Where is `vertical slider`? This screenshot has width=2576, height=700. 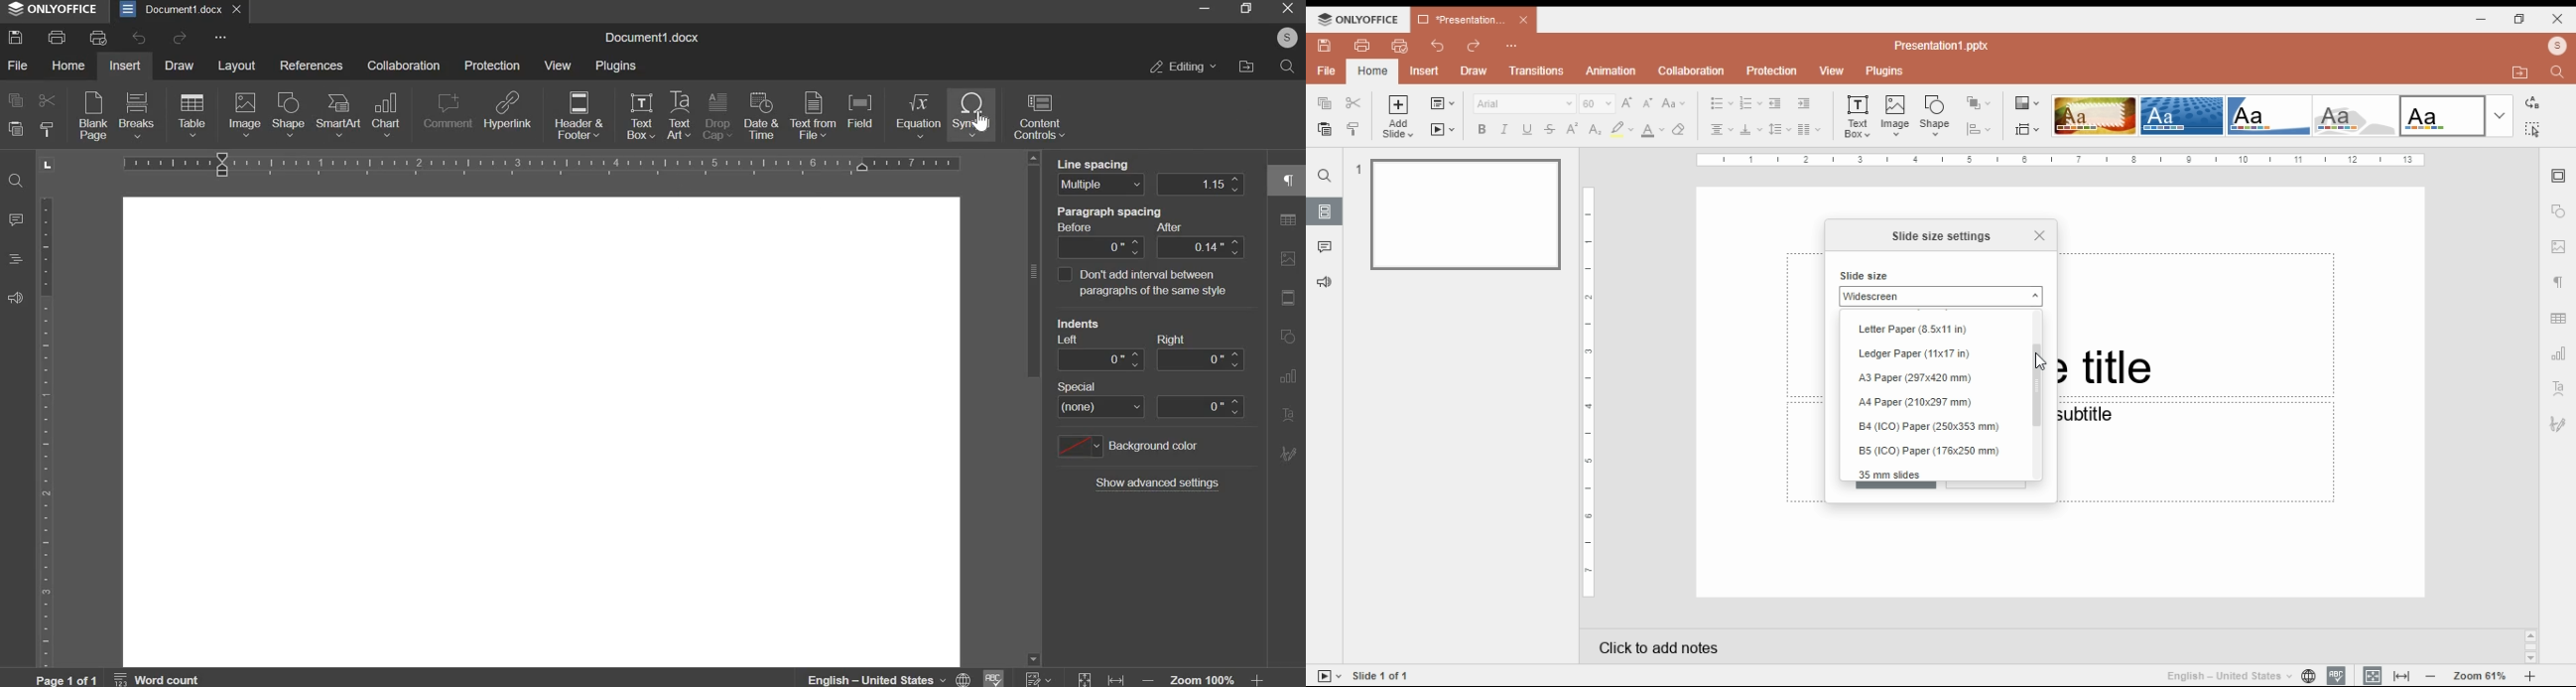 vertical slider is located at coordinates (1033, 409).